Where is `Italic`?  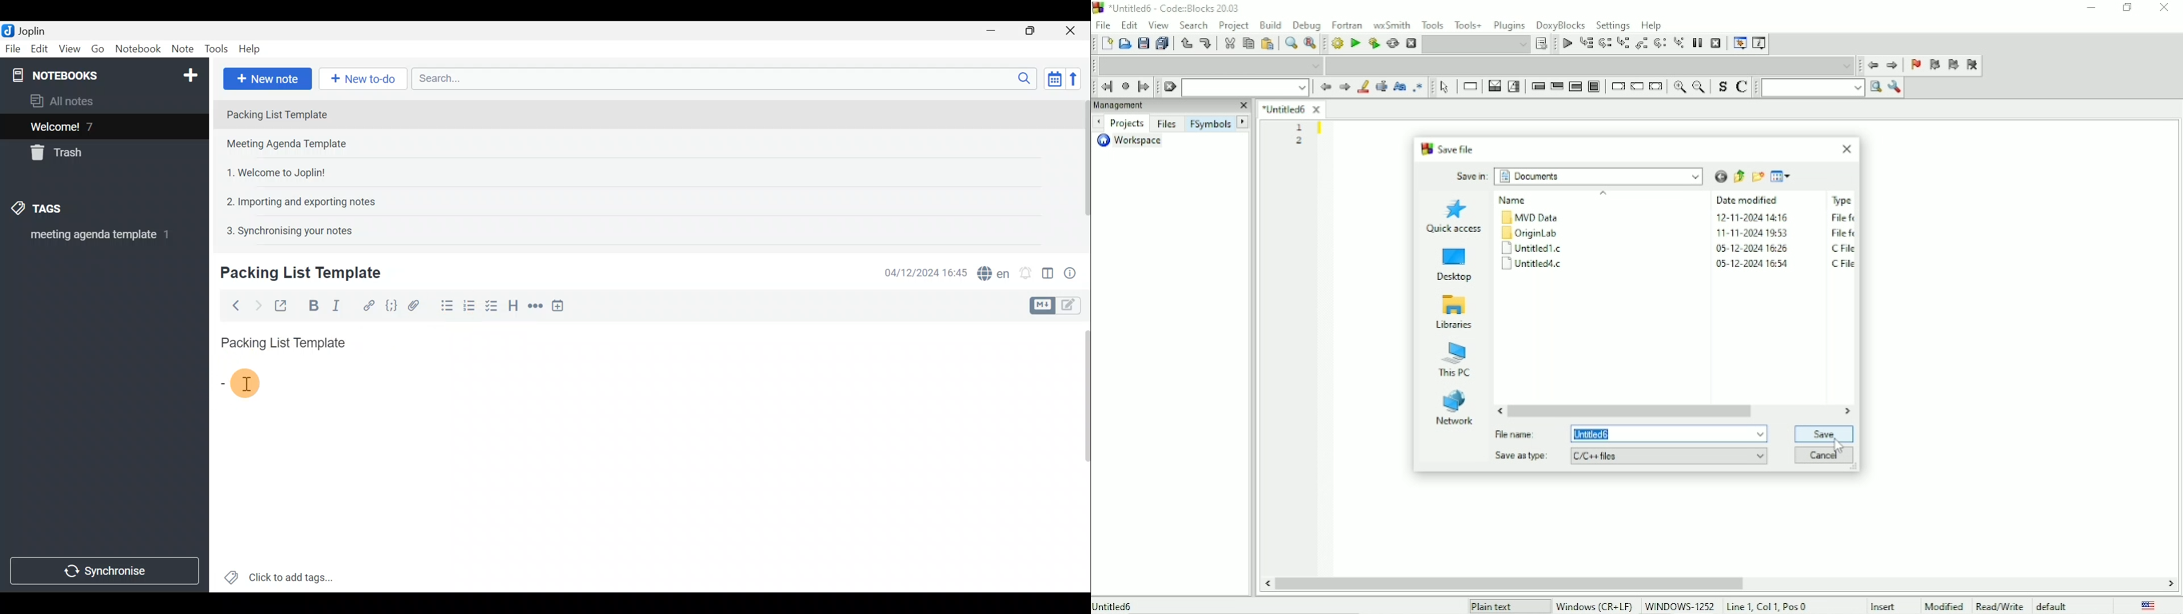 Italic is located at coordinates (341, 305).